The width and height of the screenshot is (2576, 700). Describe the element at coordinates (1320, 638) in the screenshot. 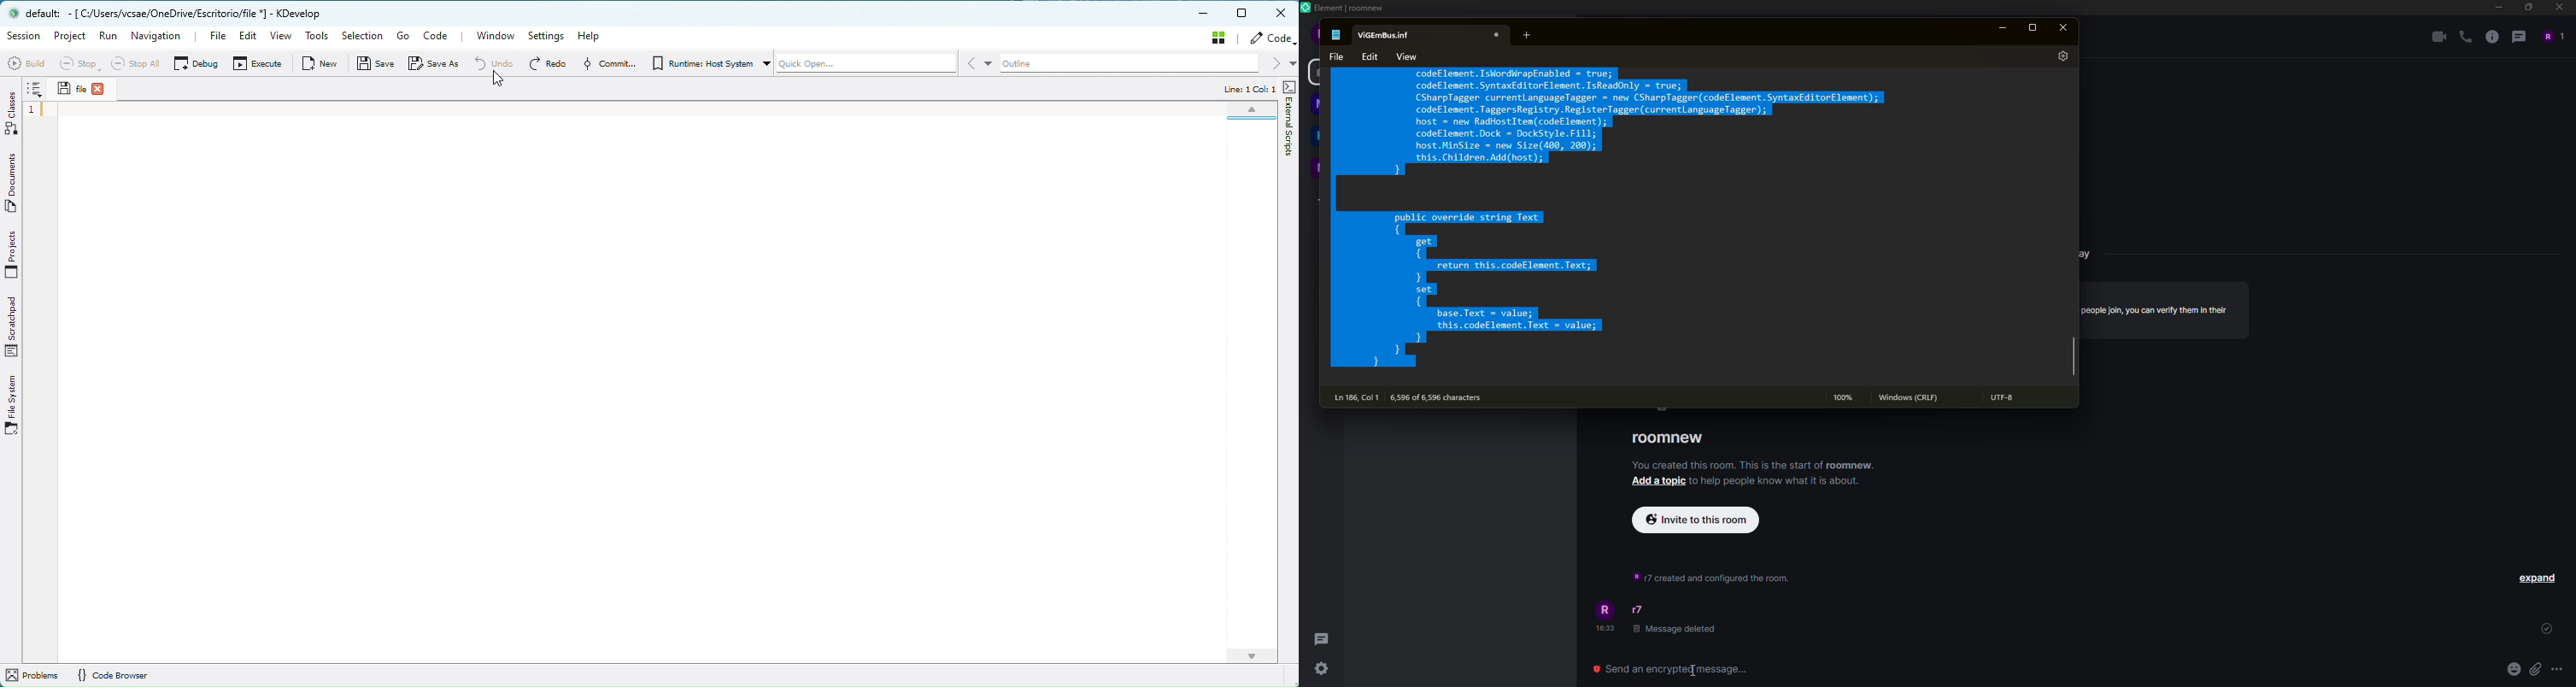

I see `threads` at that location.